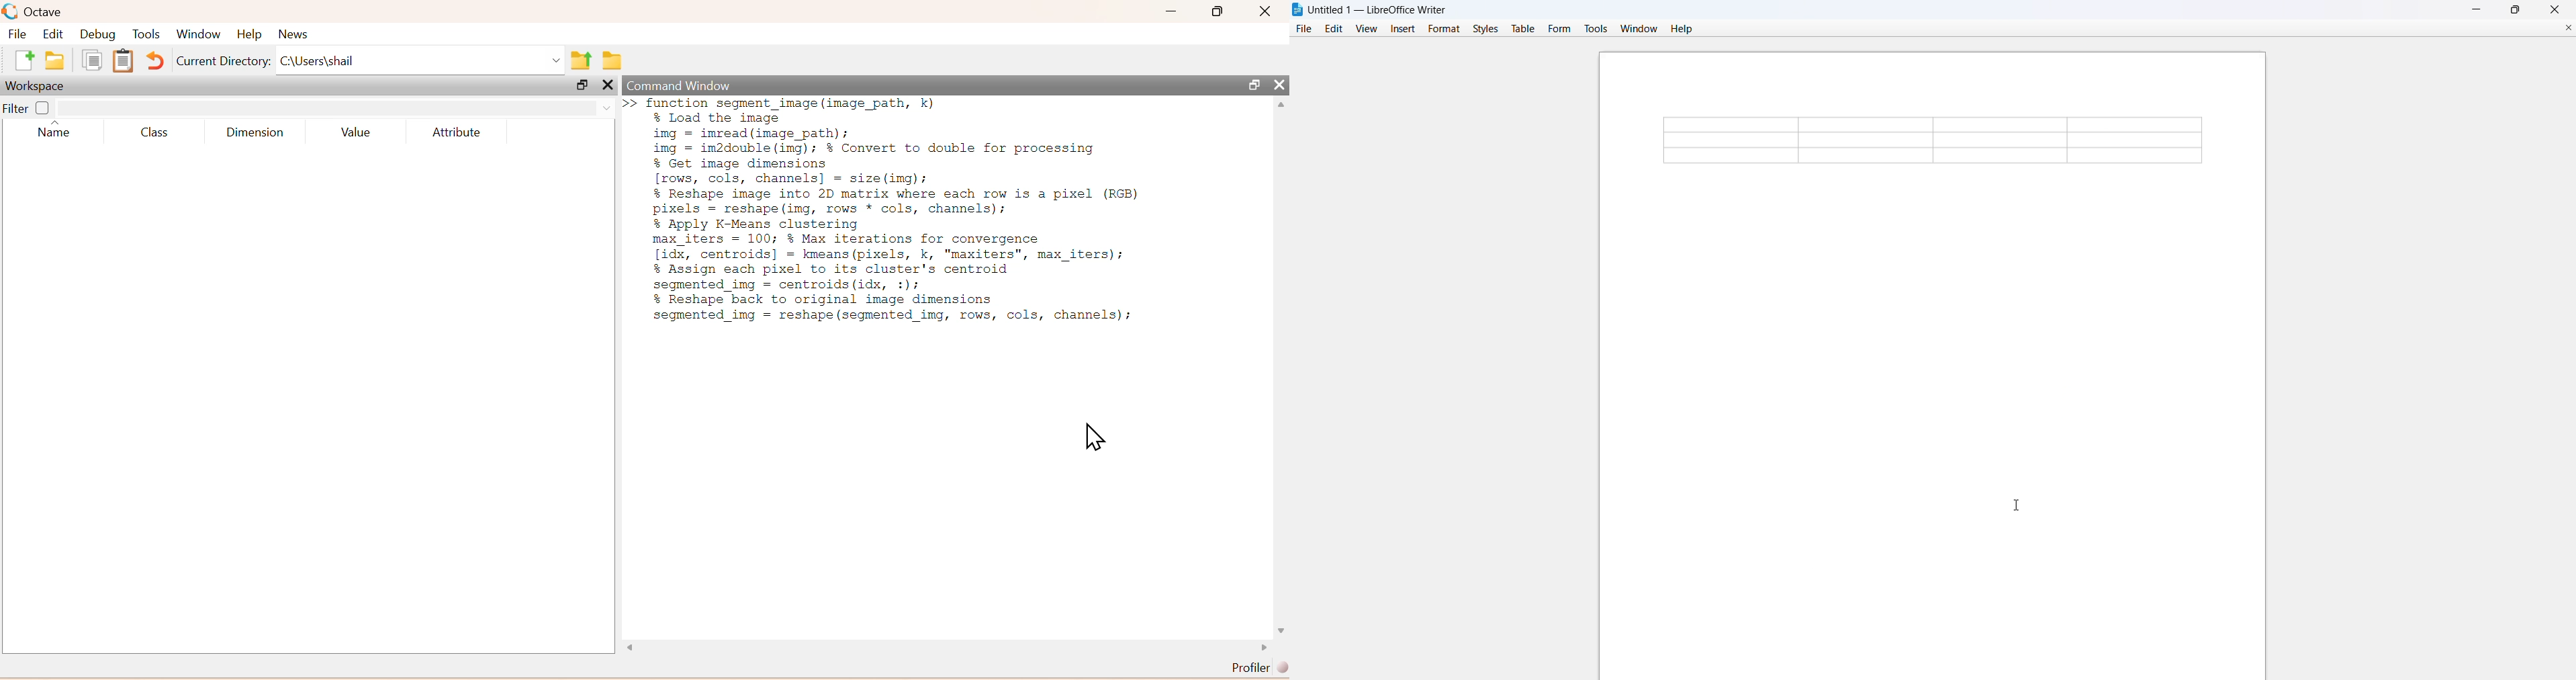 The width and height of the screenshot is (2576, 700). I want to click on Close, so click(1276, 85).